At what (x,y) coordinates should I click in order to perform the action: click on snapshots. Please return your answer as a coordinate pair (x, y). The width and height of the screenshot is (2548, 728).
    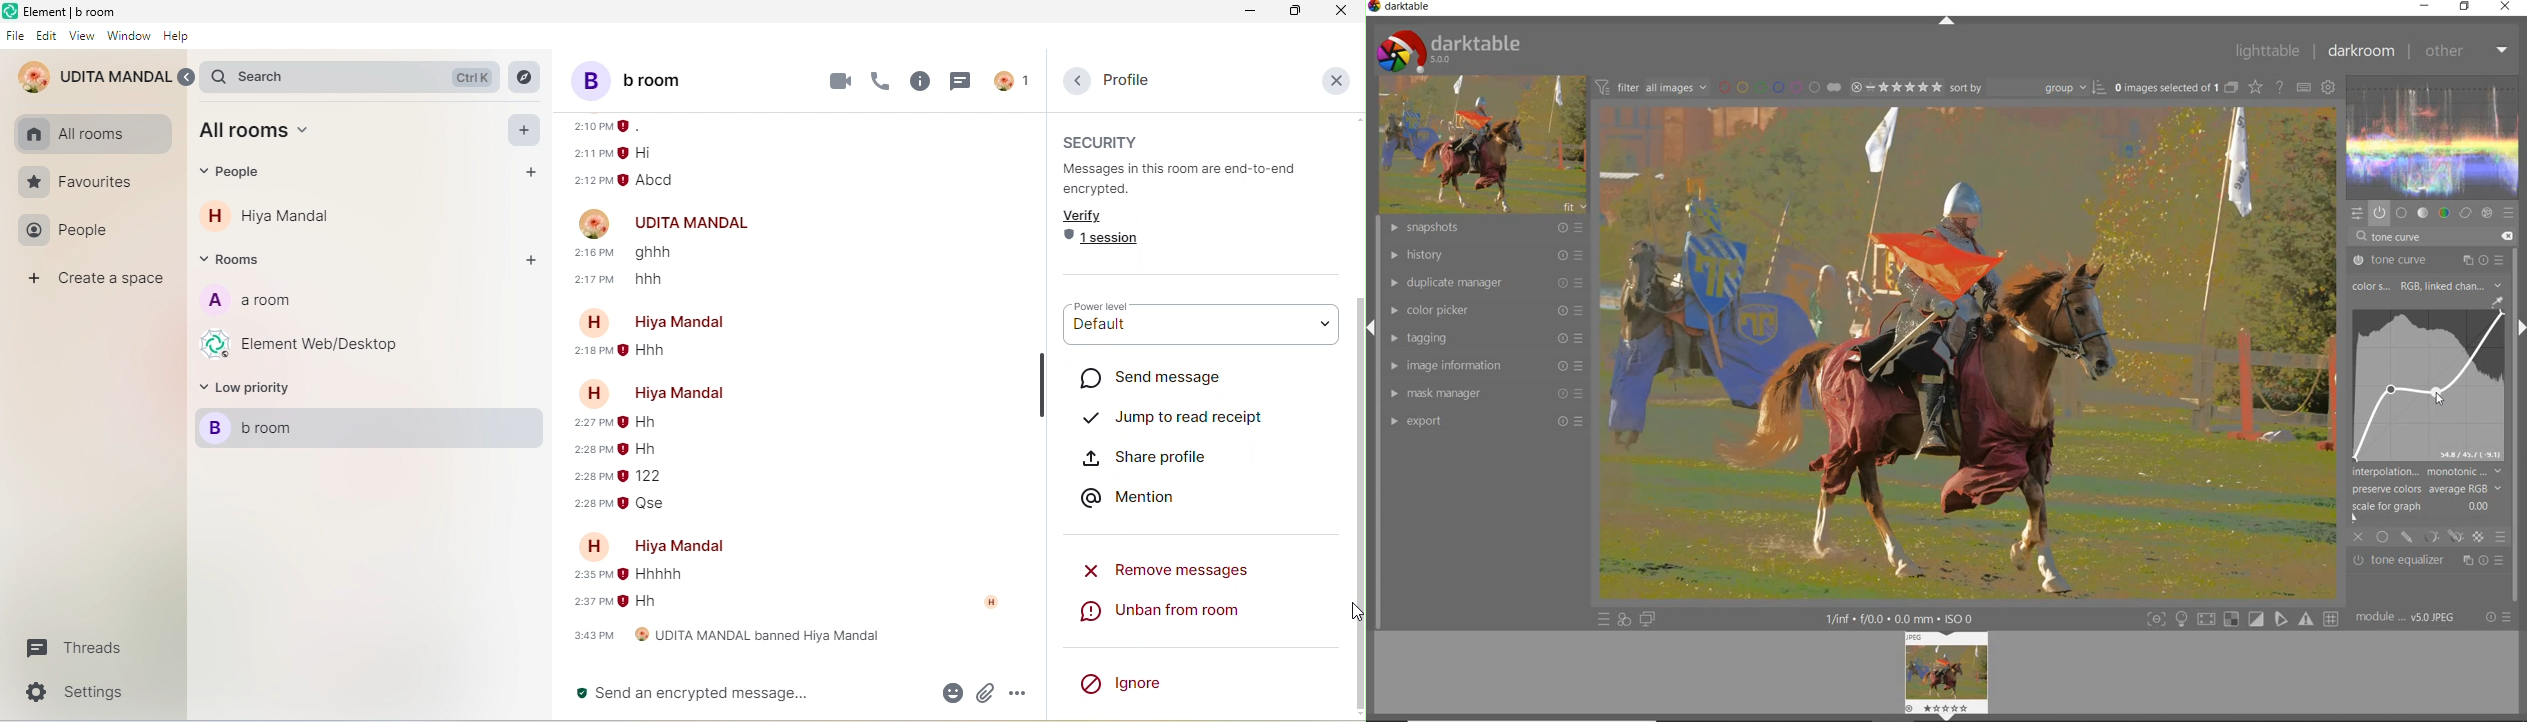
    Looking at the image, I should click on (1488, 228).